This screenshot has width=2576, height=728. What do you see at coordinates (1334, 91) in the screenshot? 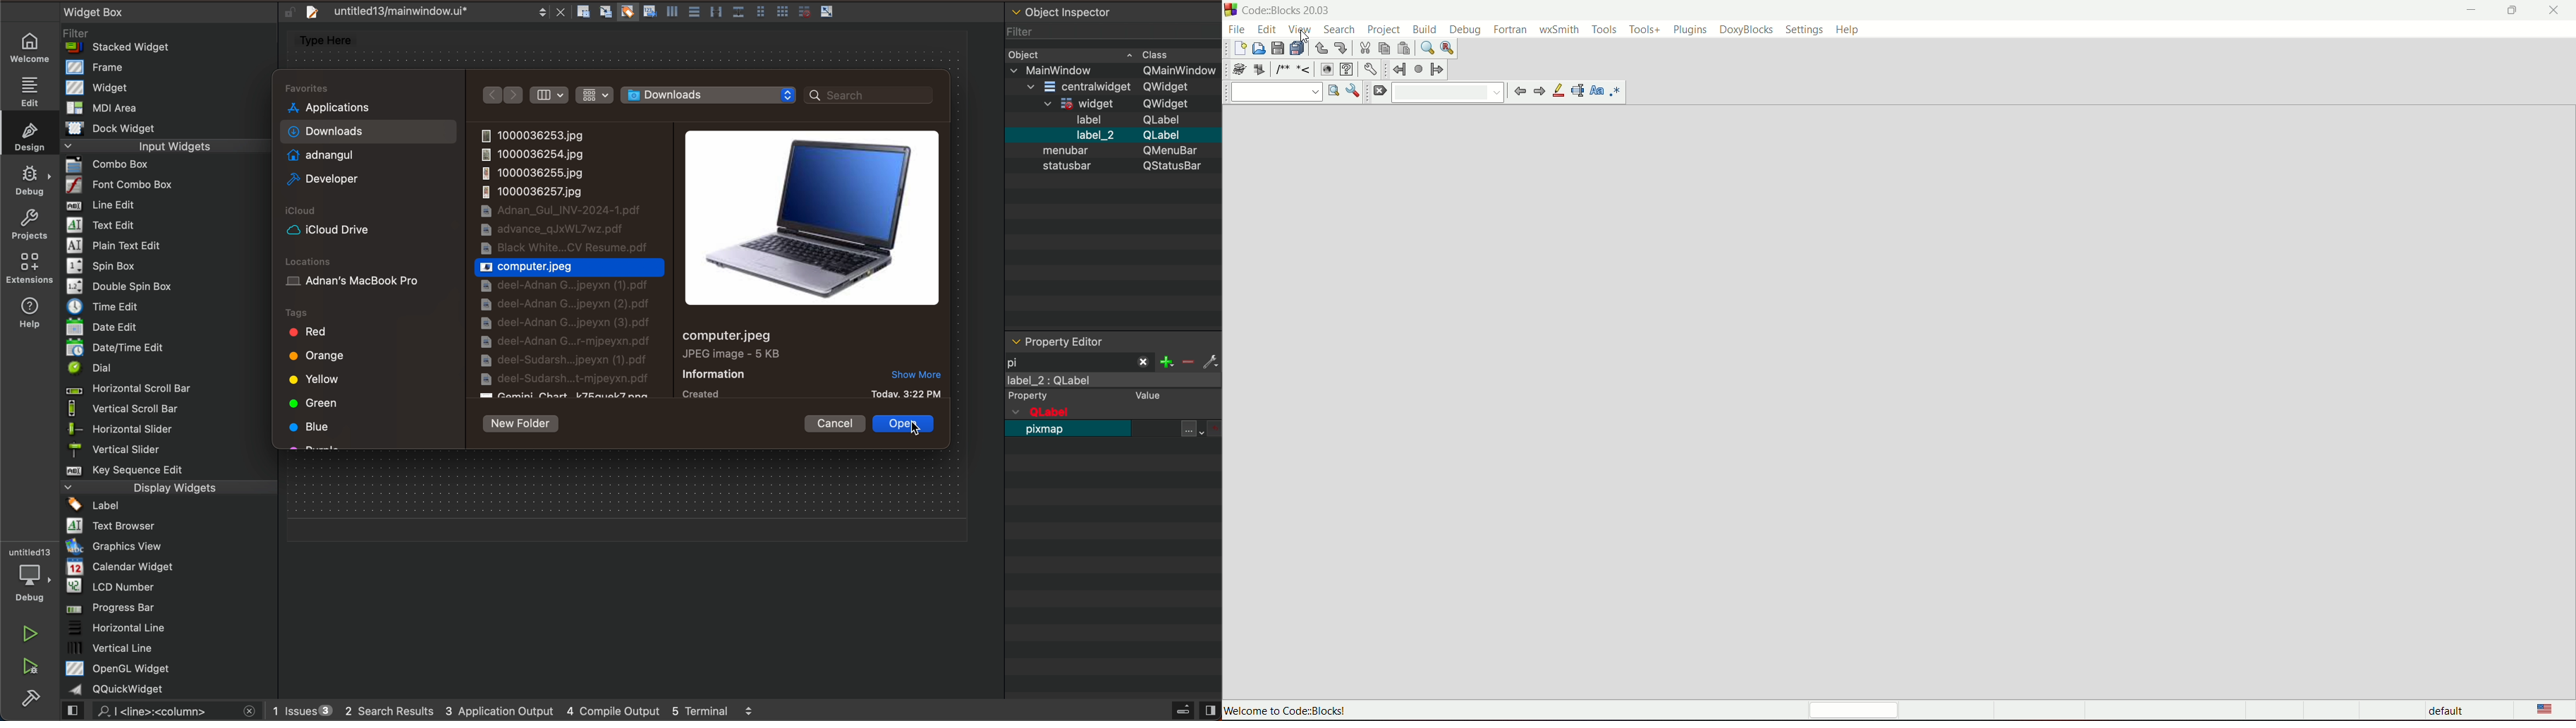
I see `run search` at bounding box center [1334, 91].